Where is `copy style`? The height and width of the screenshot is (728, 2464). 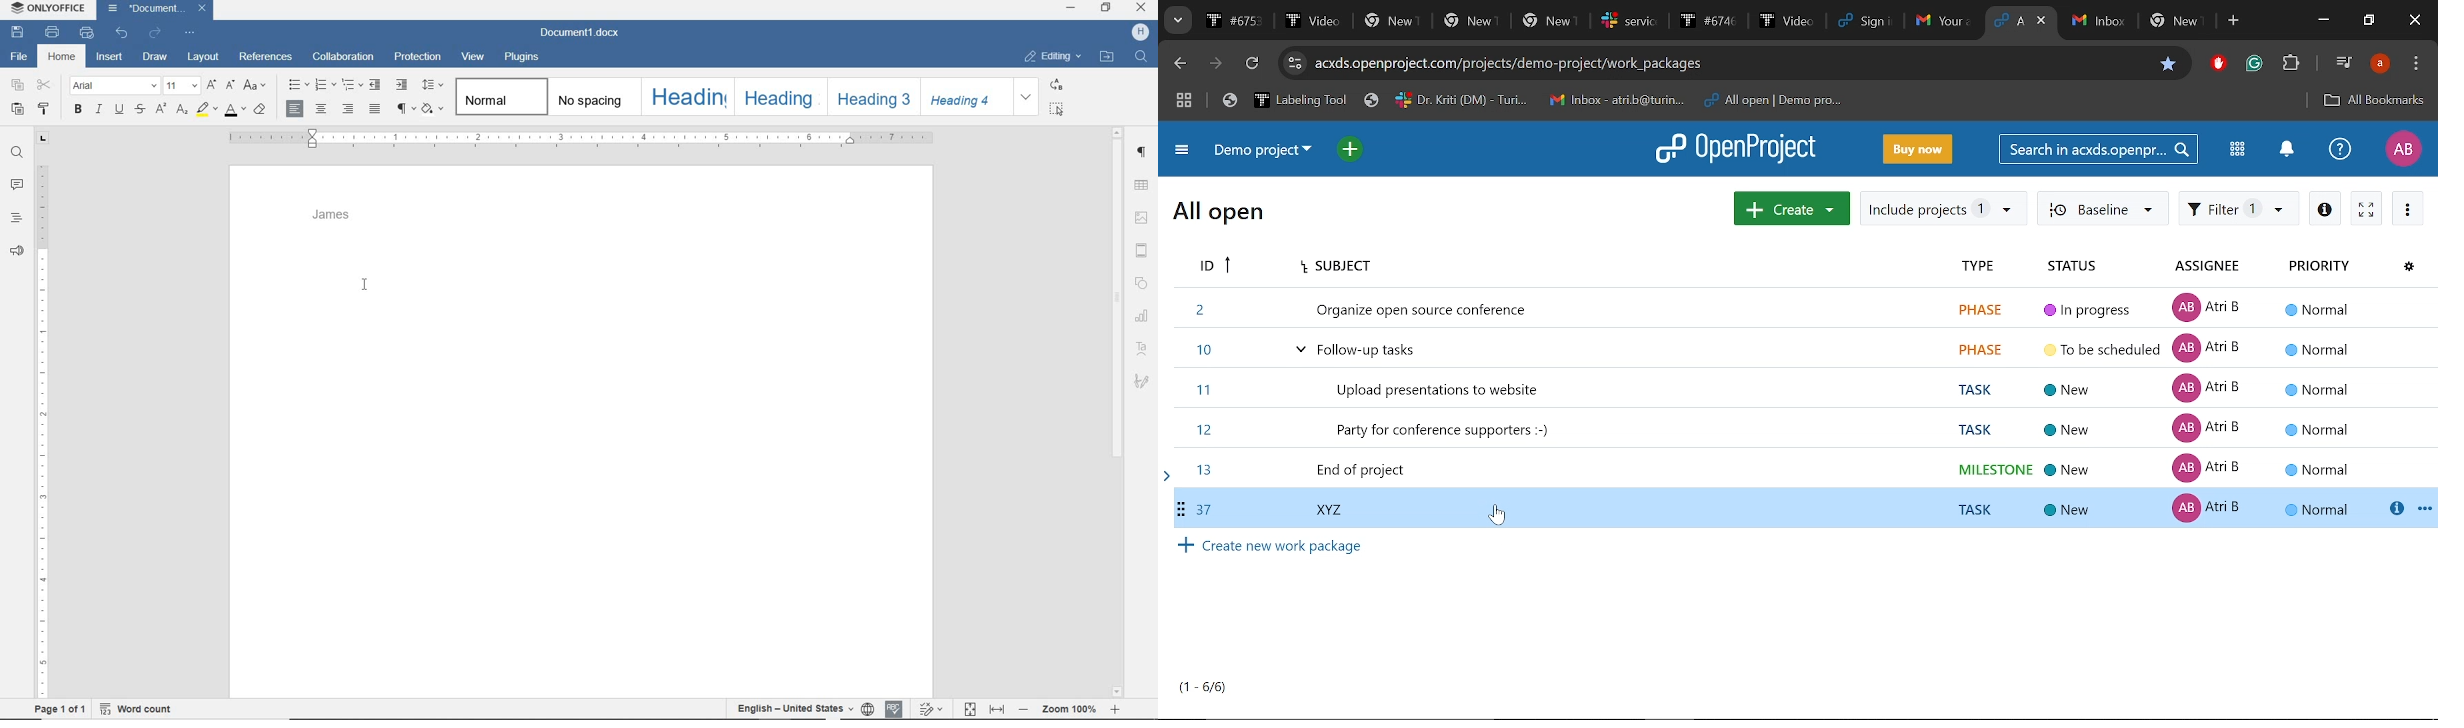
copy style is located at coordinates (46, 108).